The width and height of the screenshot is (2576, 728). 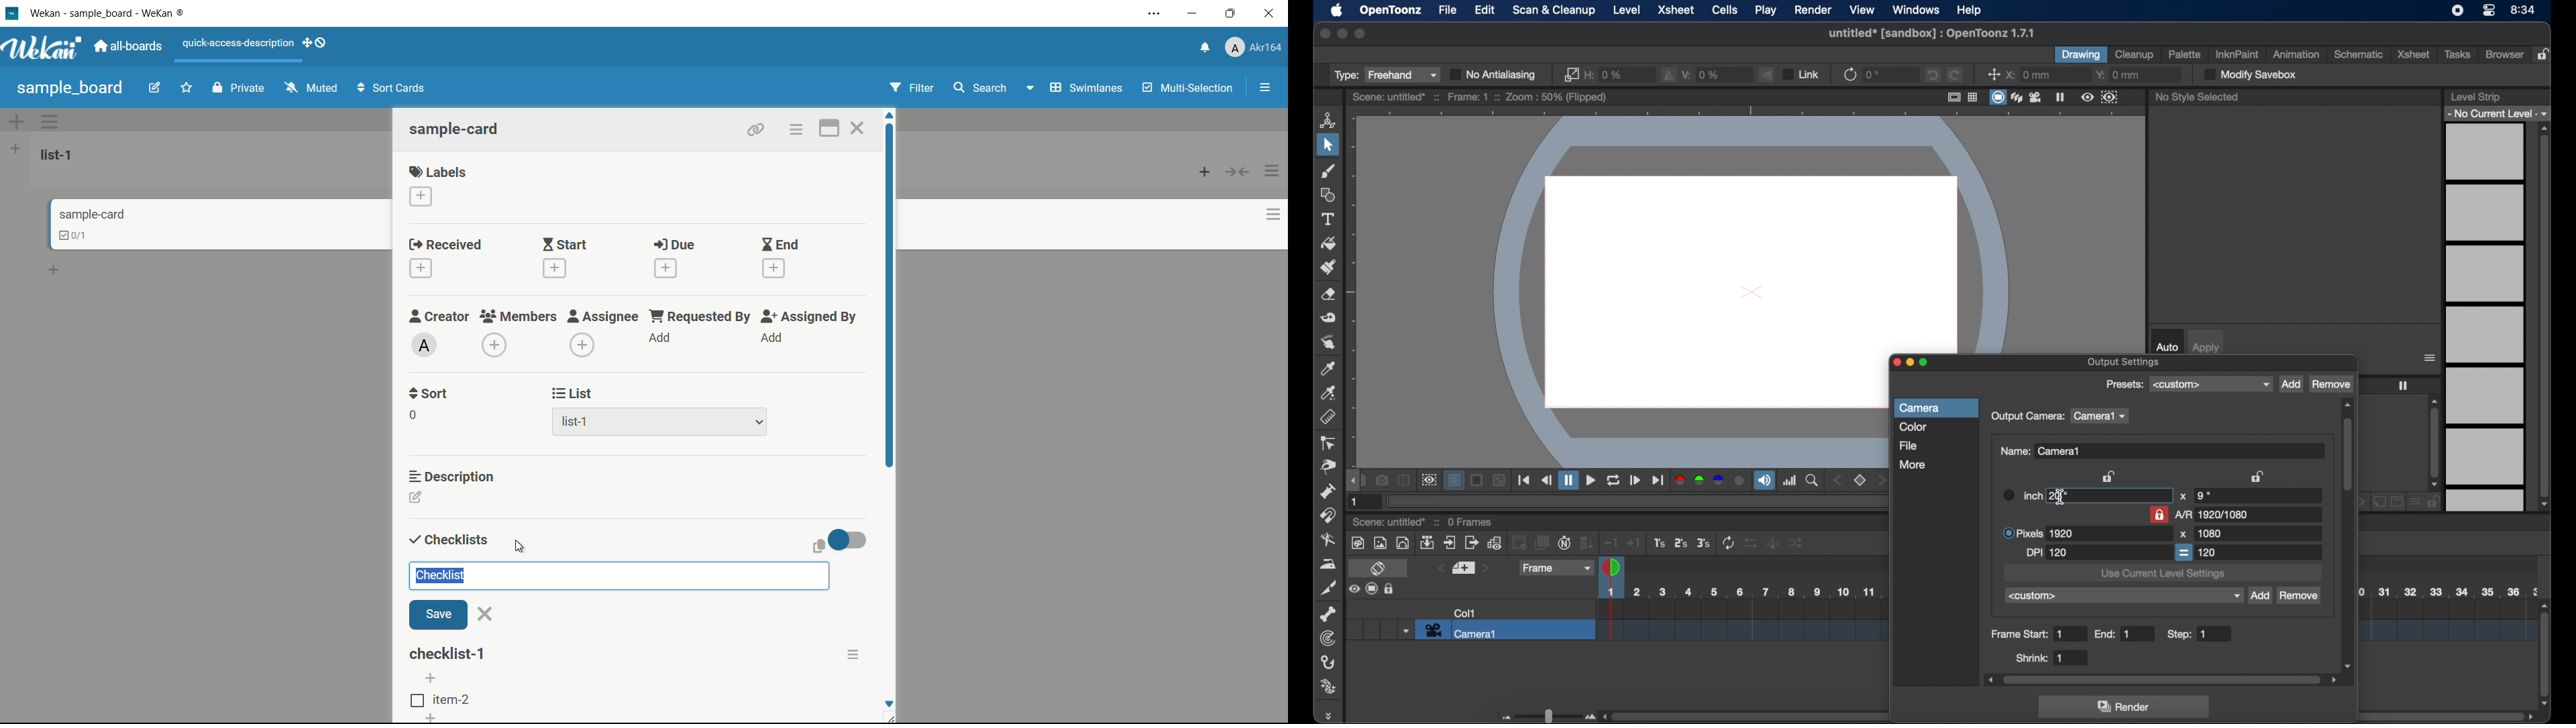 What do you see at coordinates (455, 129) in the screenshot?
I see `card name` at bounding box center [455, 129].